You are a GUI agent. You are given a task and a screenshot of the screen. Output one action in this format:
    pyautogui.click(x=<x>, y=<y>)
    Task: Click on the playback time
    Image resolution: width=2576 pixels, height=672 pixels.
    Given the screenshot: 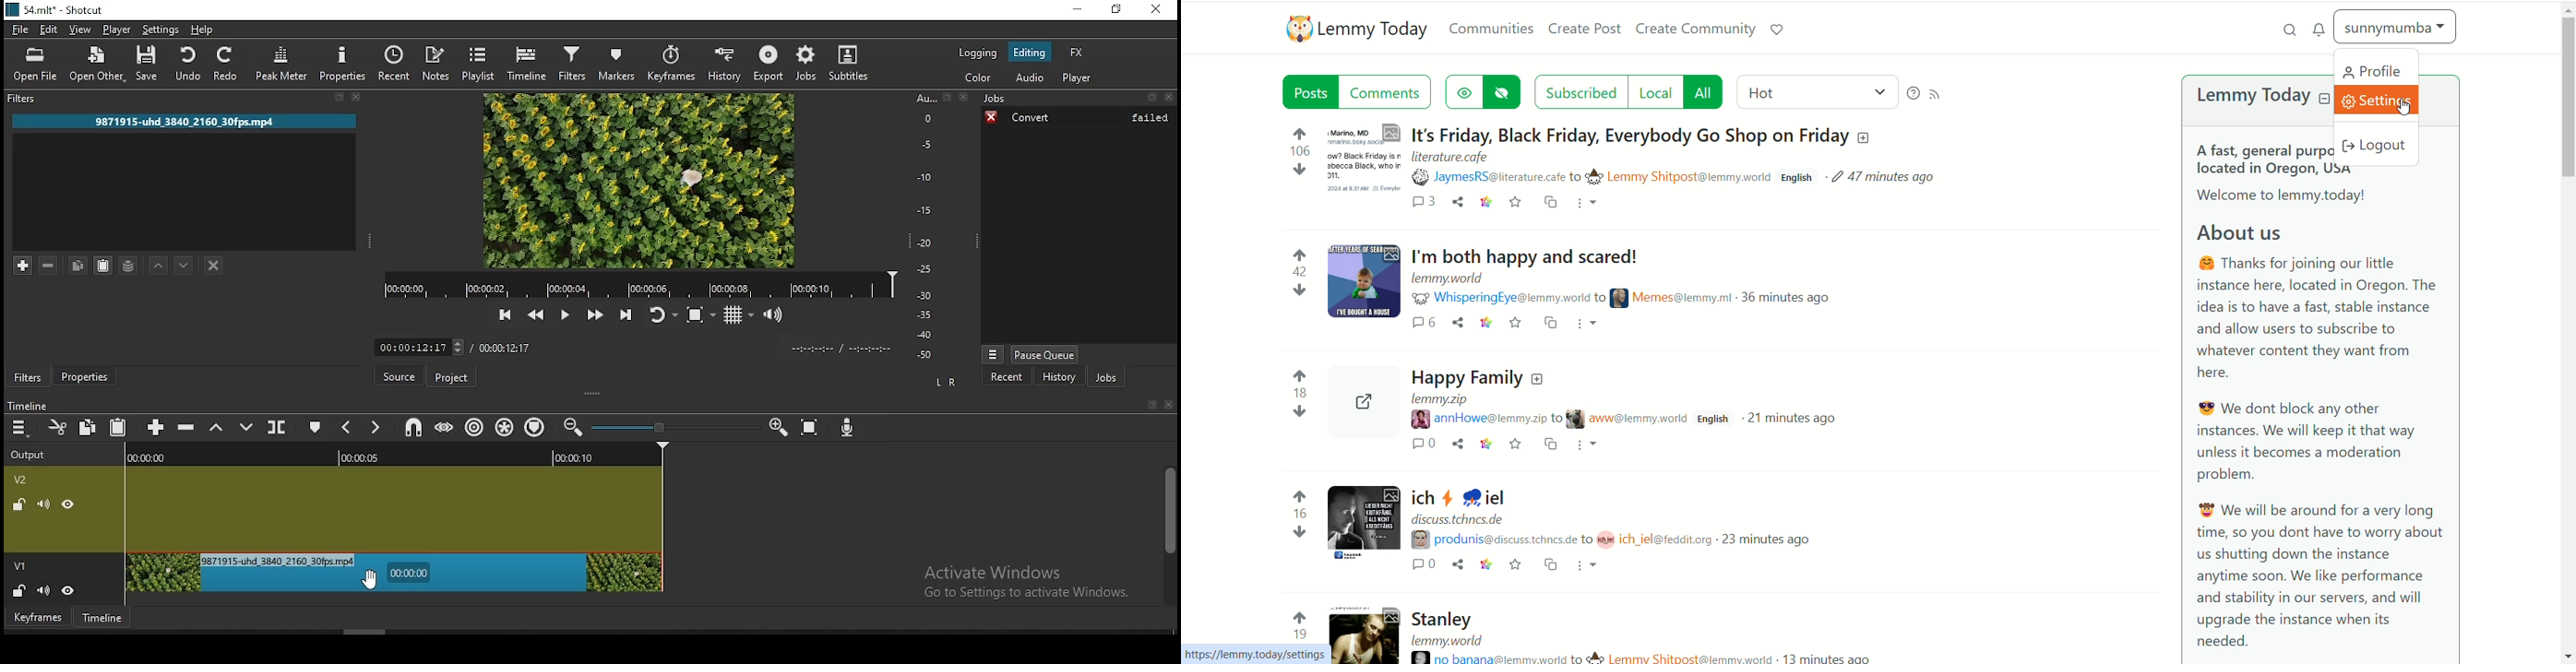 What is the action you would take?
    pyautogui.click(x=639, y=285)
    